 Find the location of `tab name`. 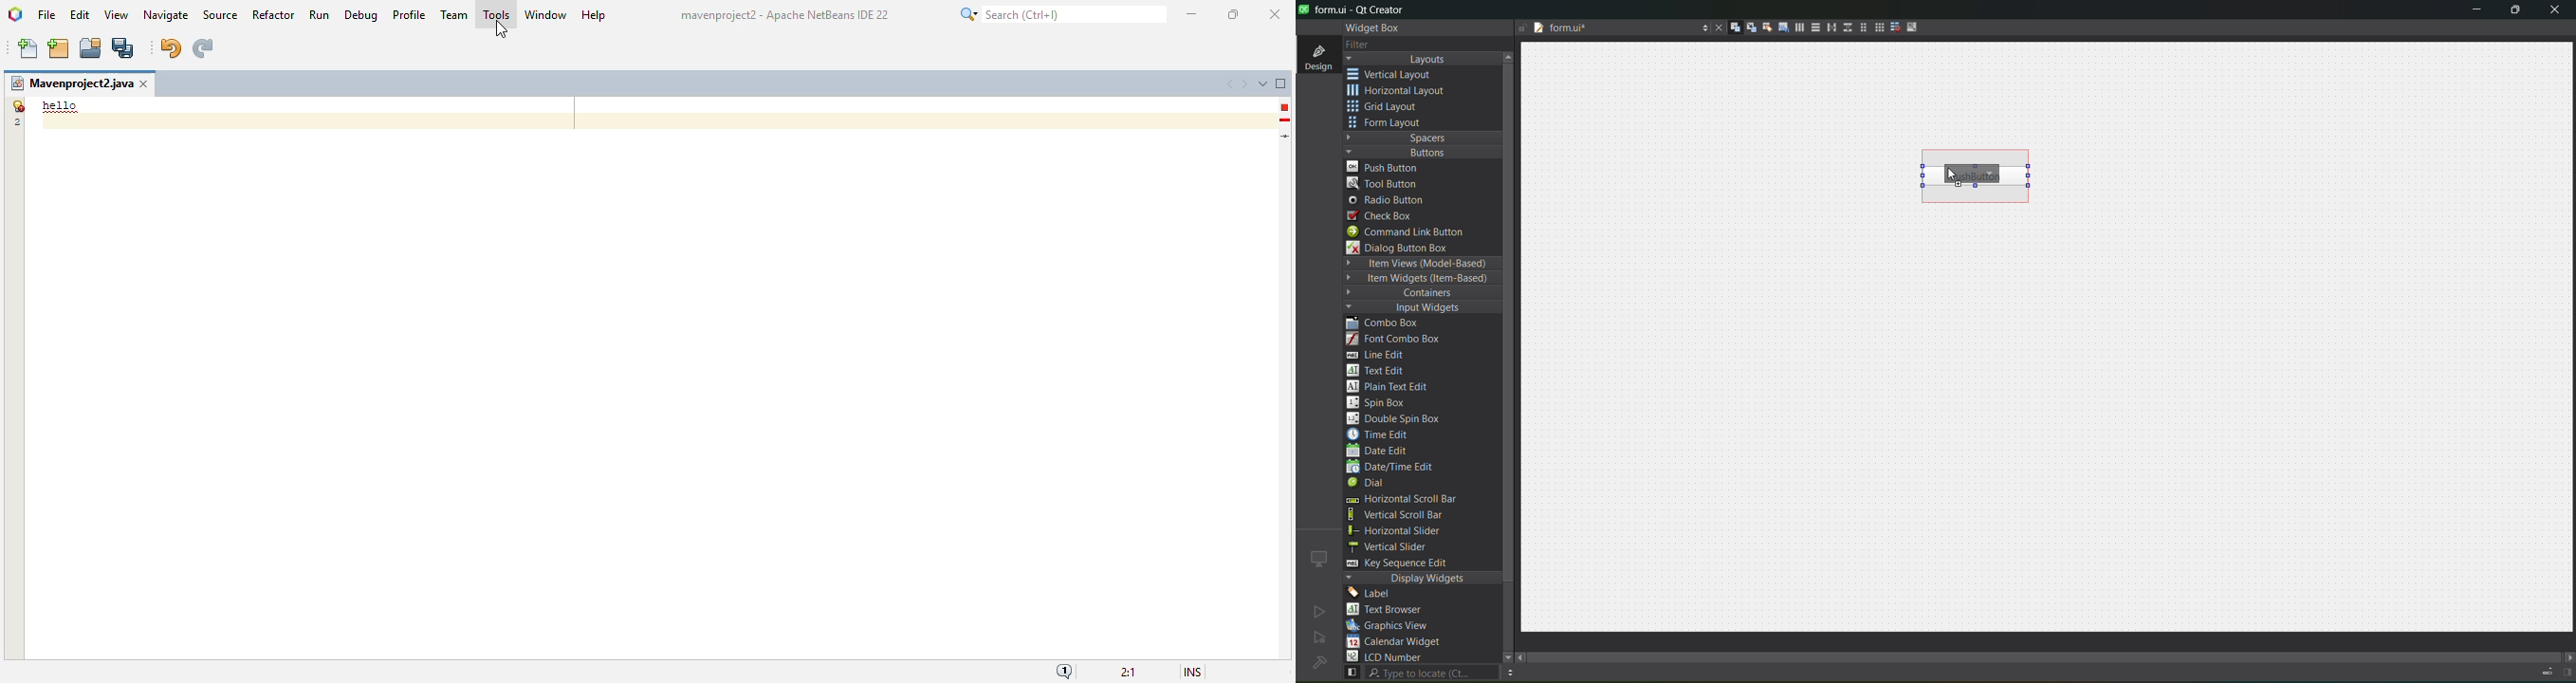

tab name is located at coordinates (1612, 29).